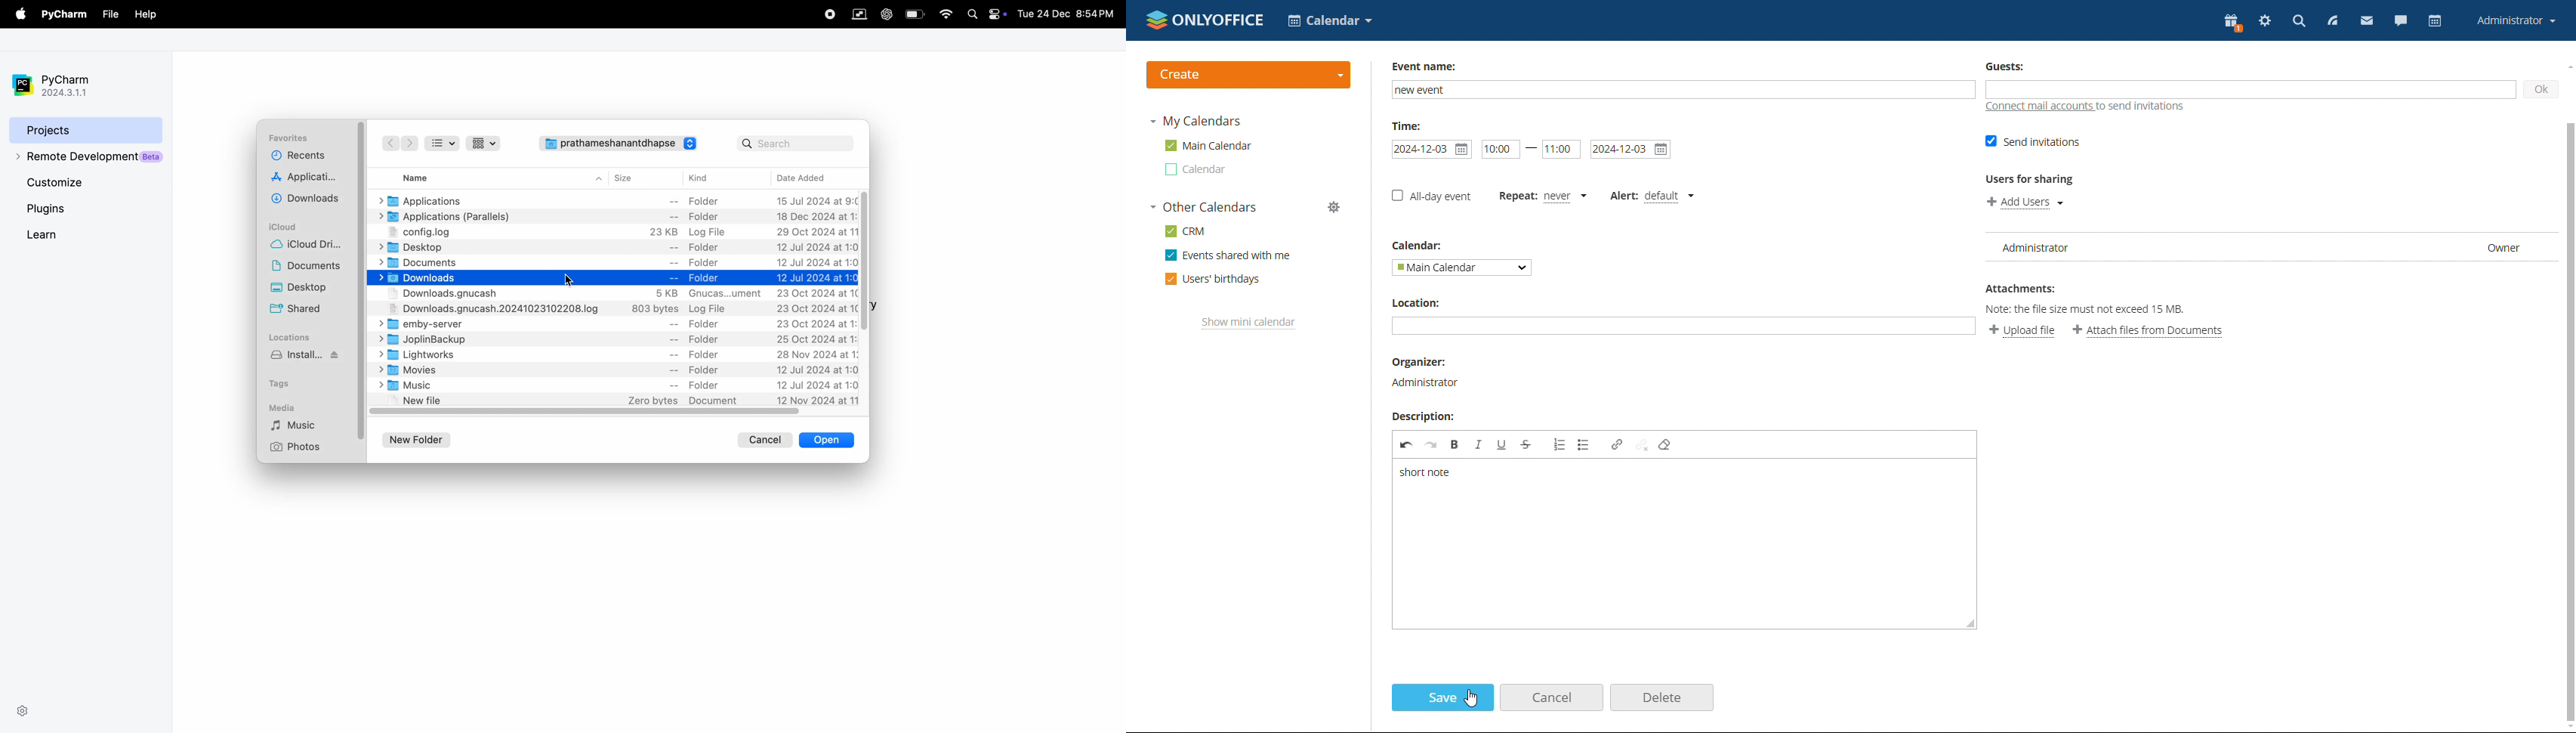 The width and height of the screenshot is (2576, 756). What do you see at coordinates (1186, 230) in the screenshot?
I see `crm` at bounding box center [1186, 230].